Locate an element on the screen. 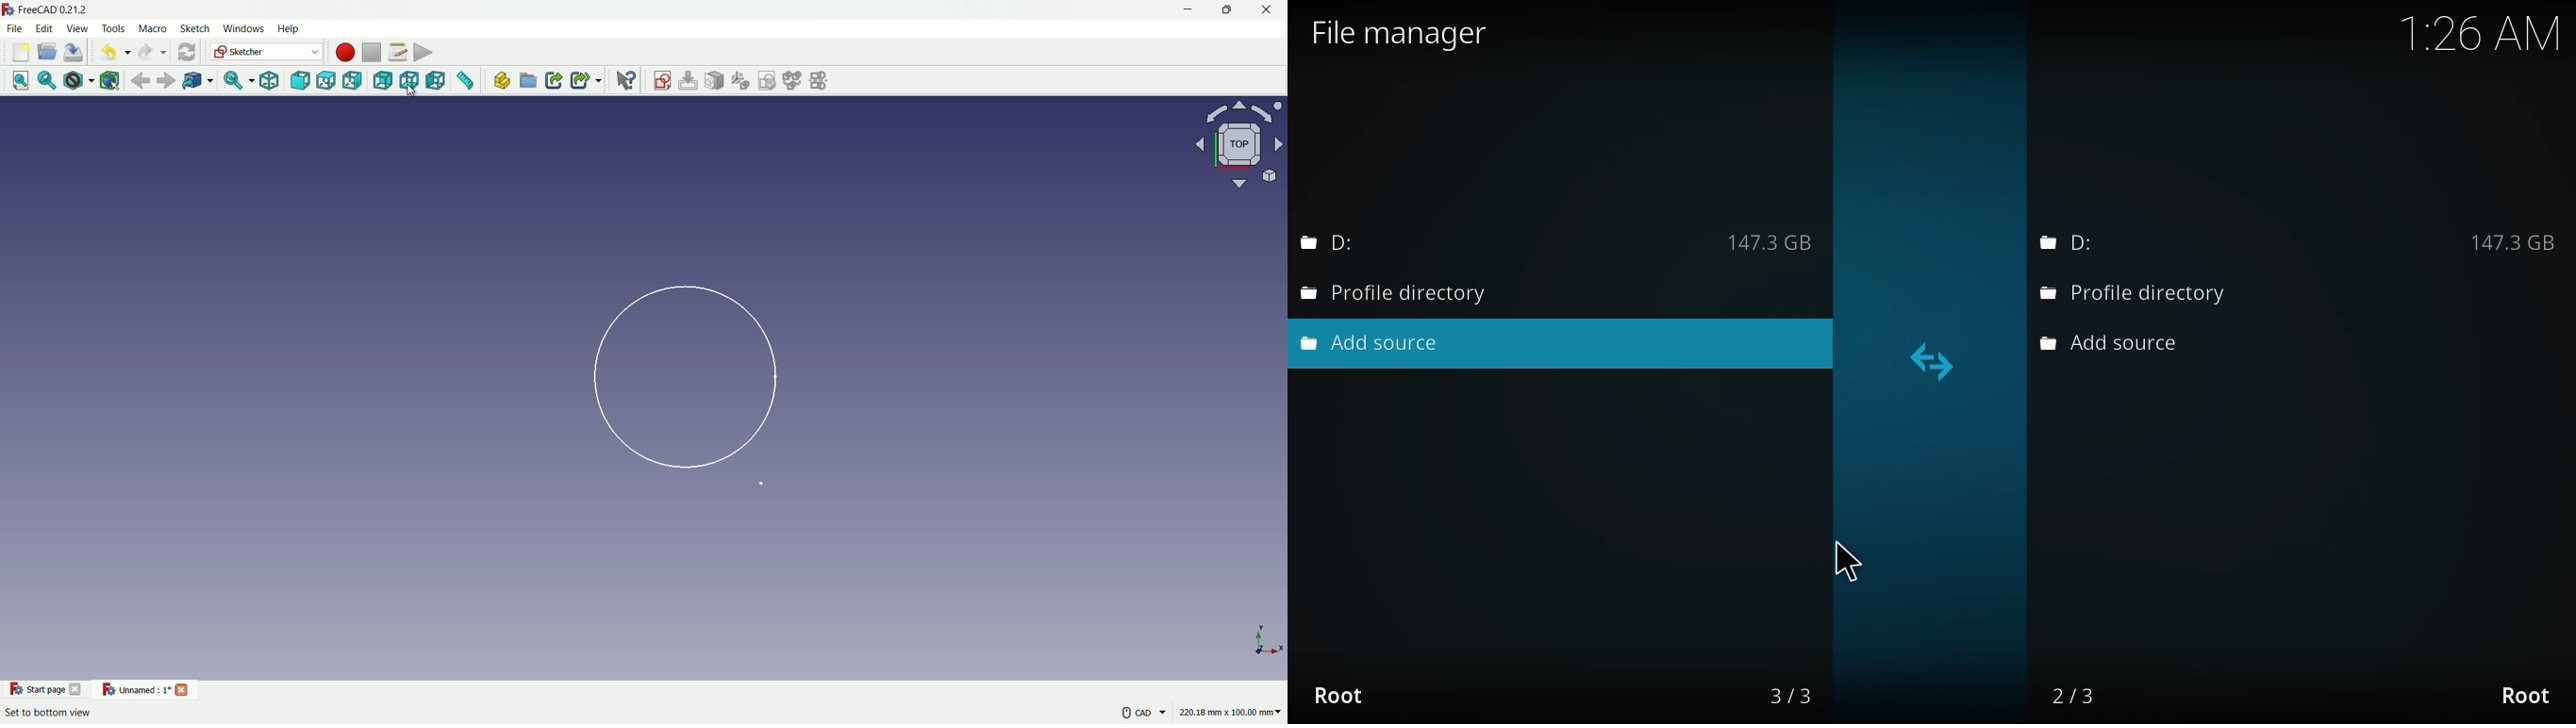  edit sketch is located at coordinates (689, 80).